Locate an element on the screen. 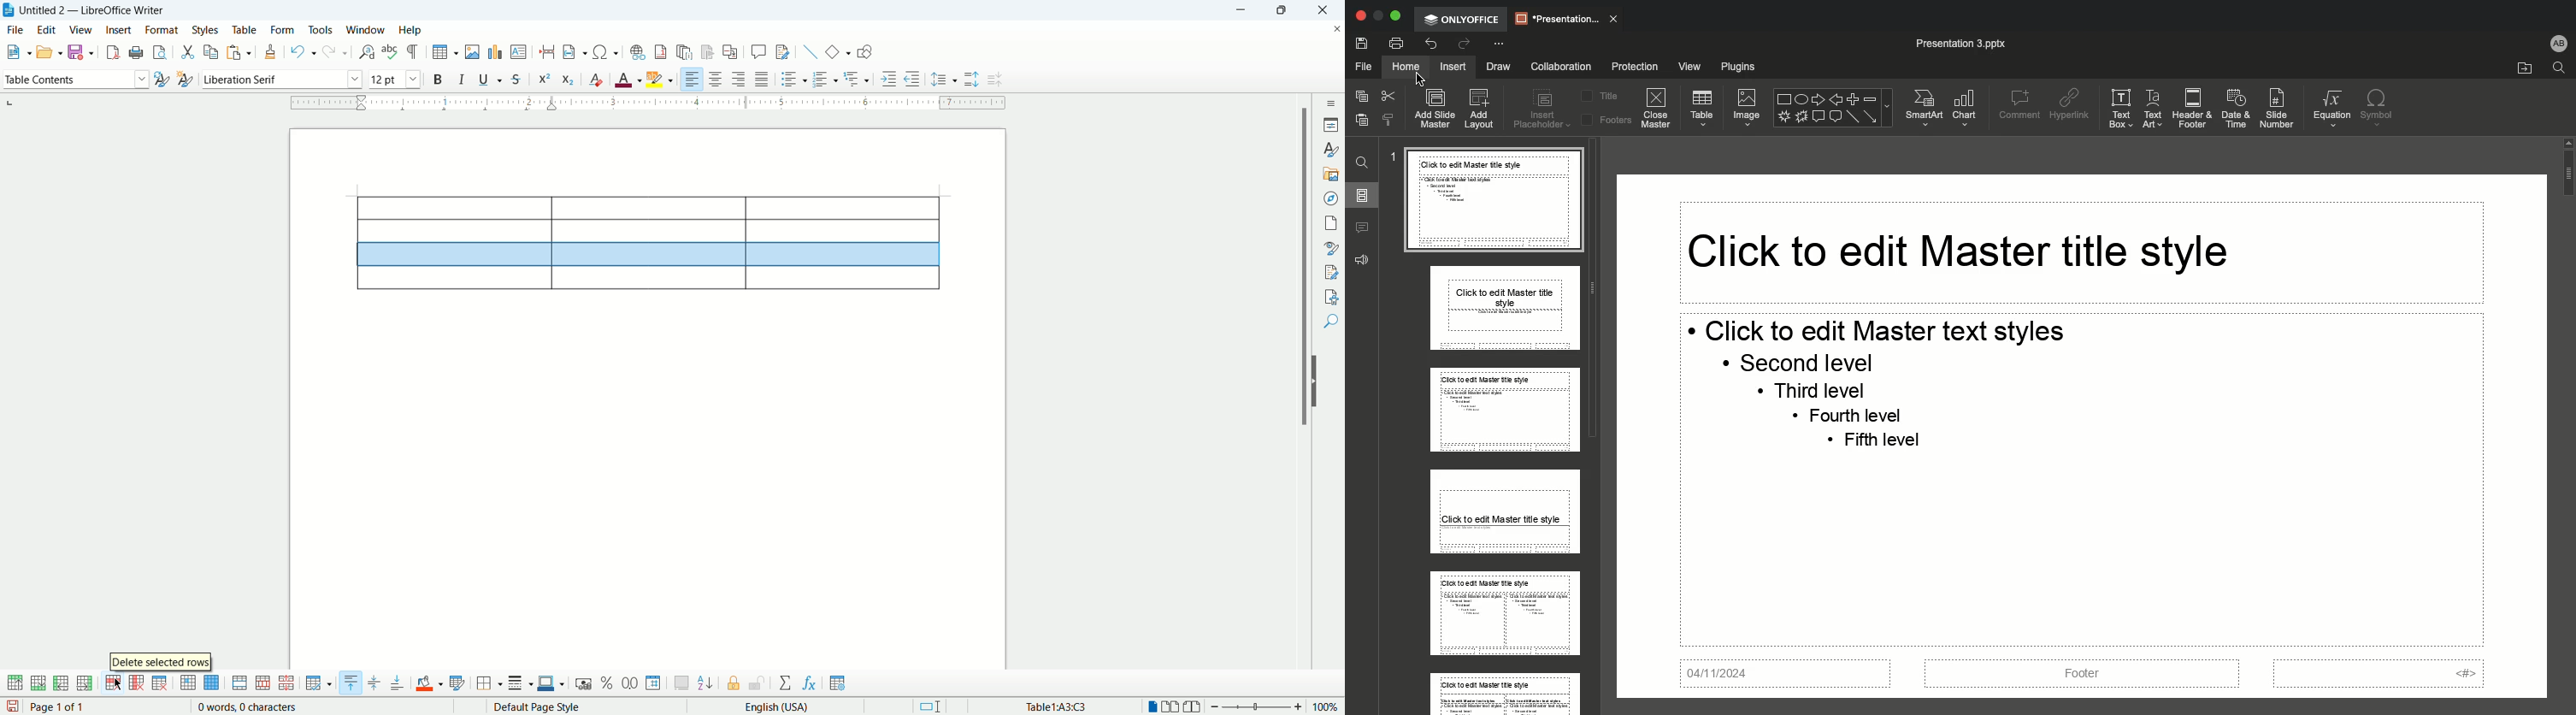 The height and width of the screenshot is (728, 2576). insert bookmark is located at coordinates (708, 53).